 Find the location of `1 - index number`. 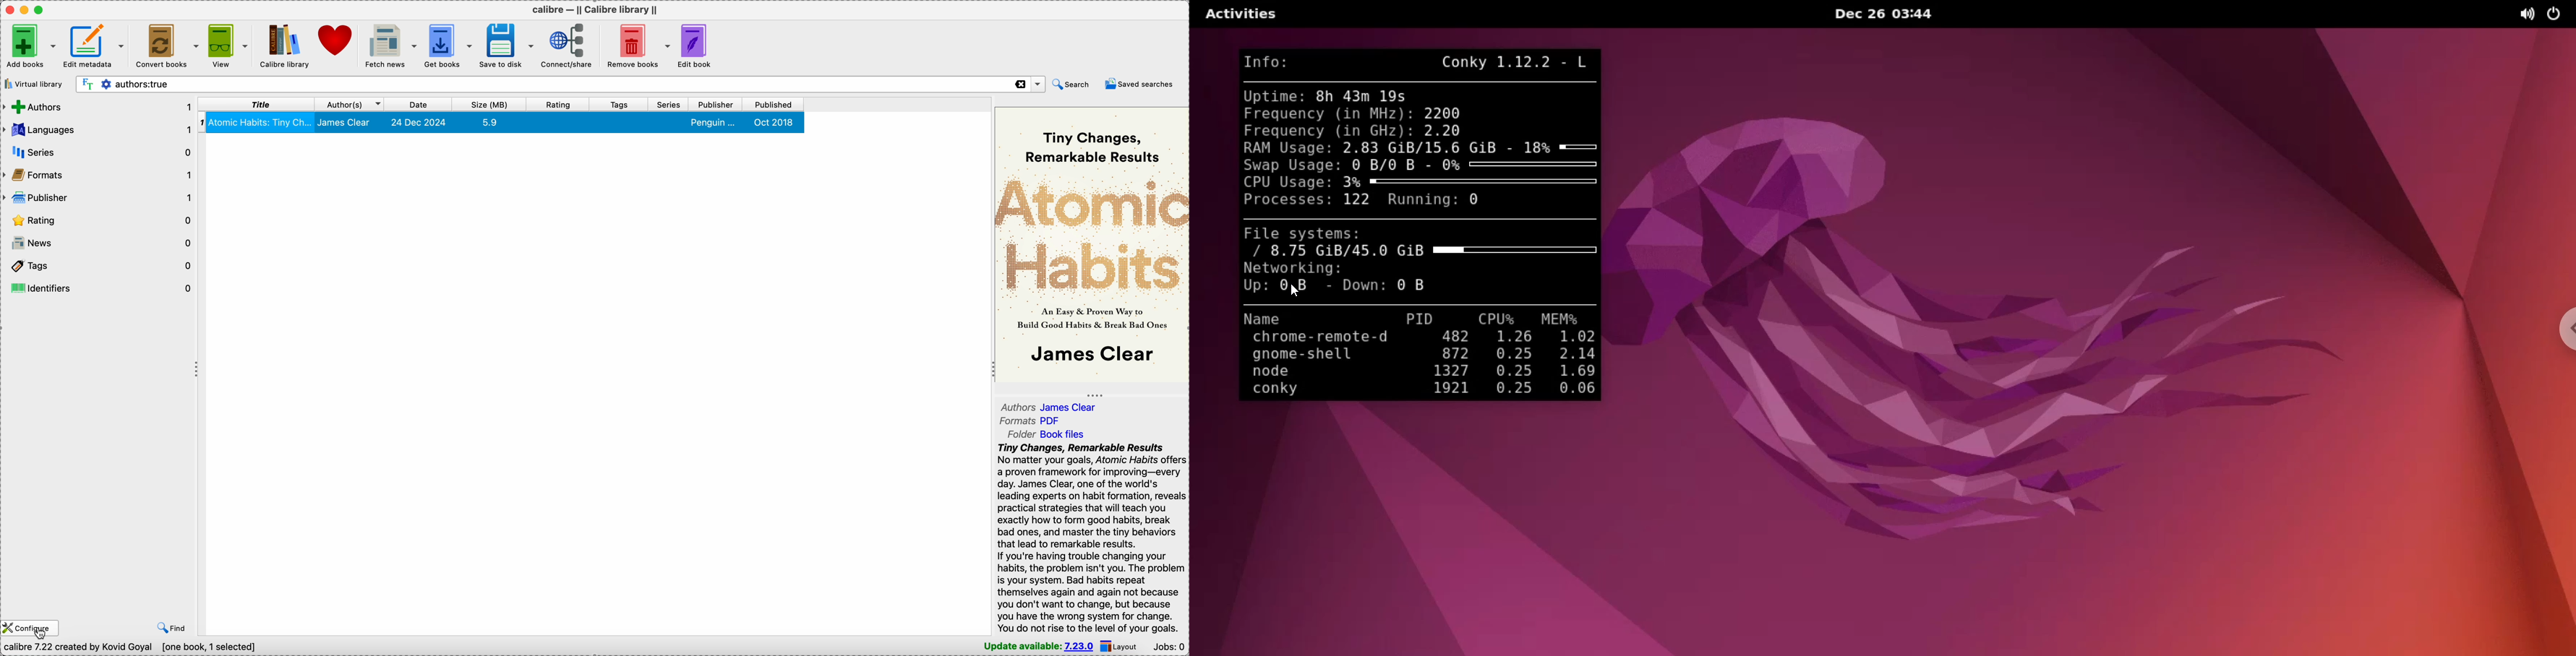

1 - index number is located at coordinates (203, 122).